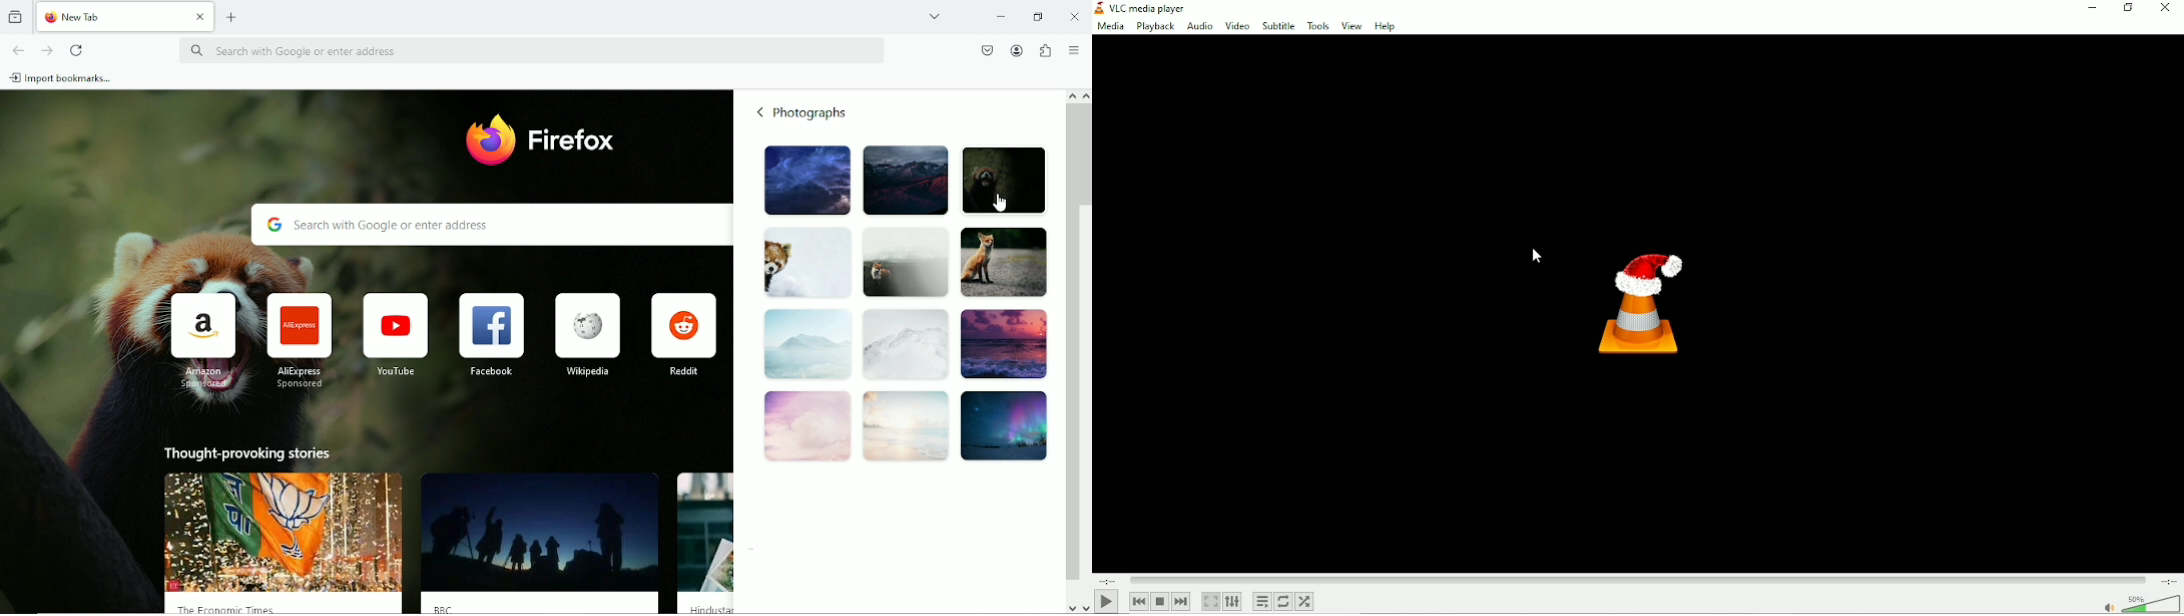 Image resolution: width=2184 pixels, height=616 pixels. What do you see at coordinates (1637, 580) in the screenshot?
I see `Play duration` at bounding box center [1637, 580].